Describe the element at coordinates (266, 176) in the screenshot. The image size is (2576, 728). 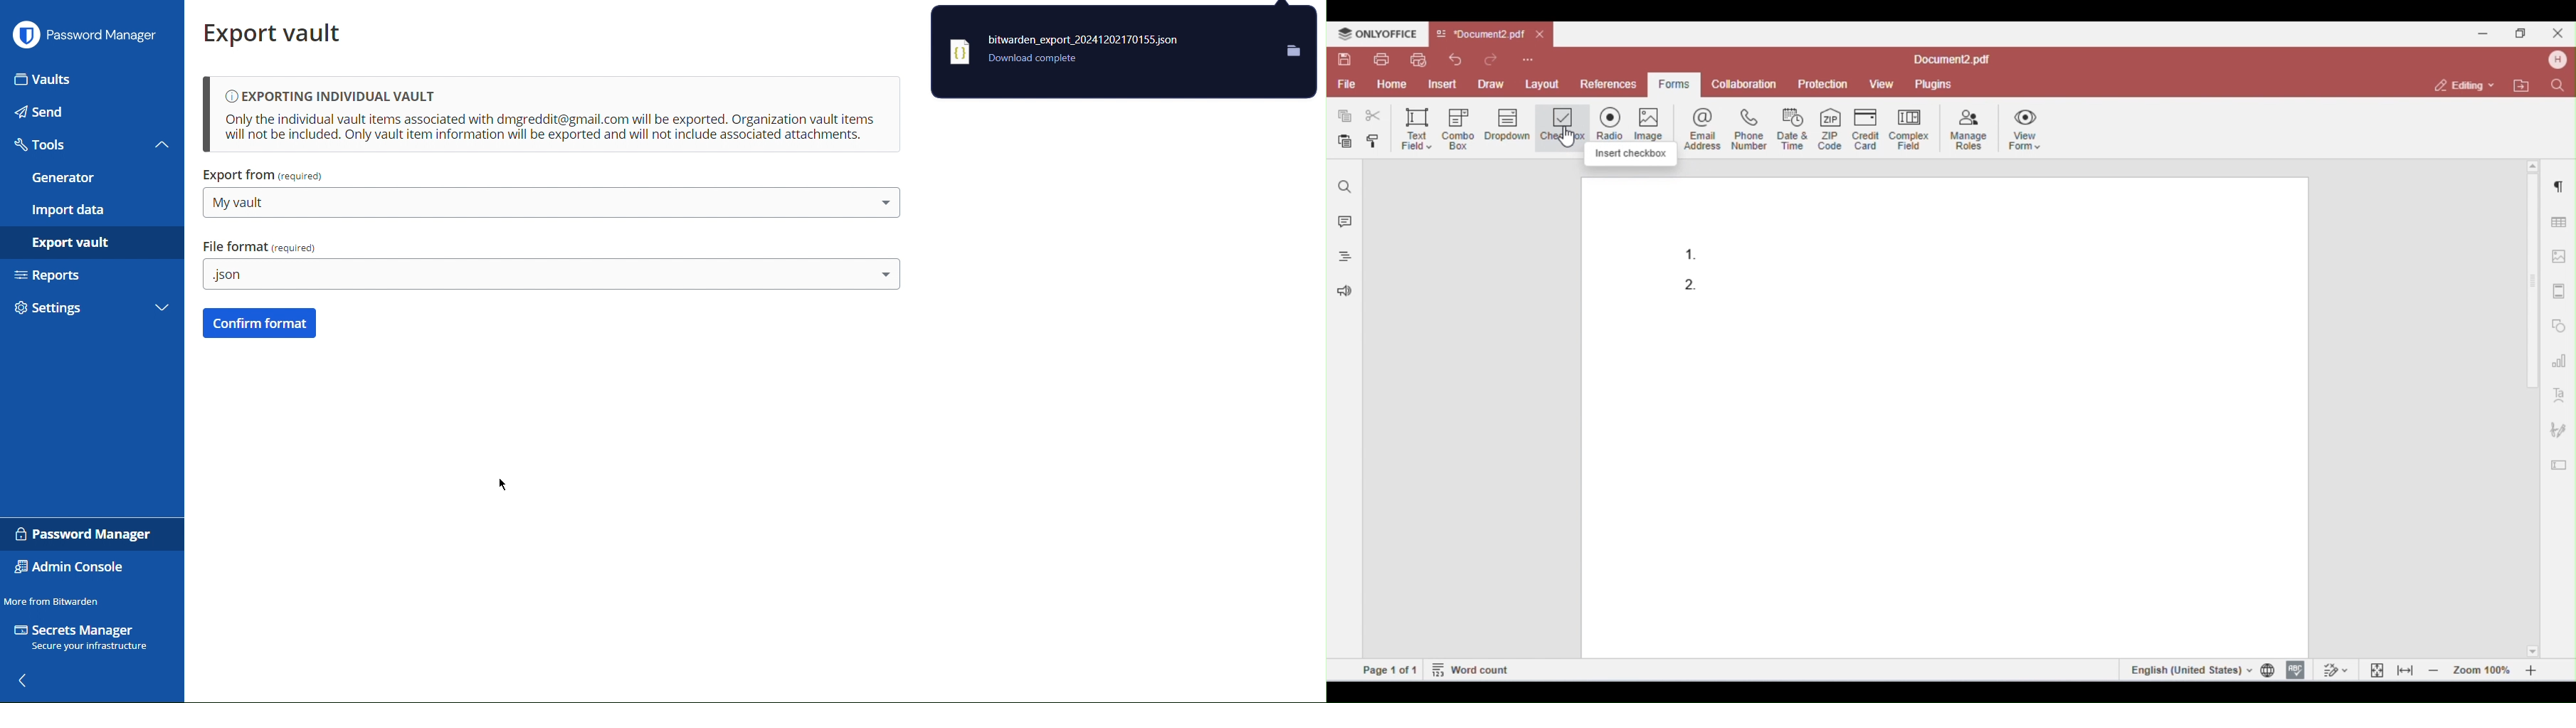
I see `Export from (My vault)` at that location.